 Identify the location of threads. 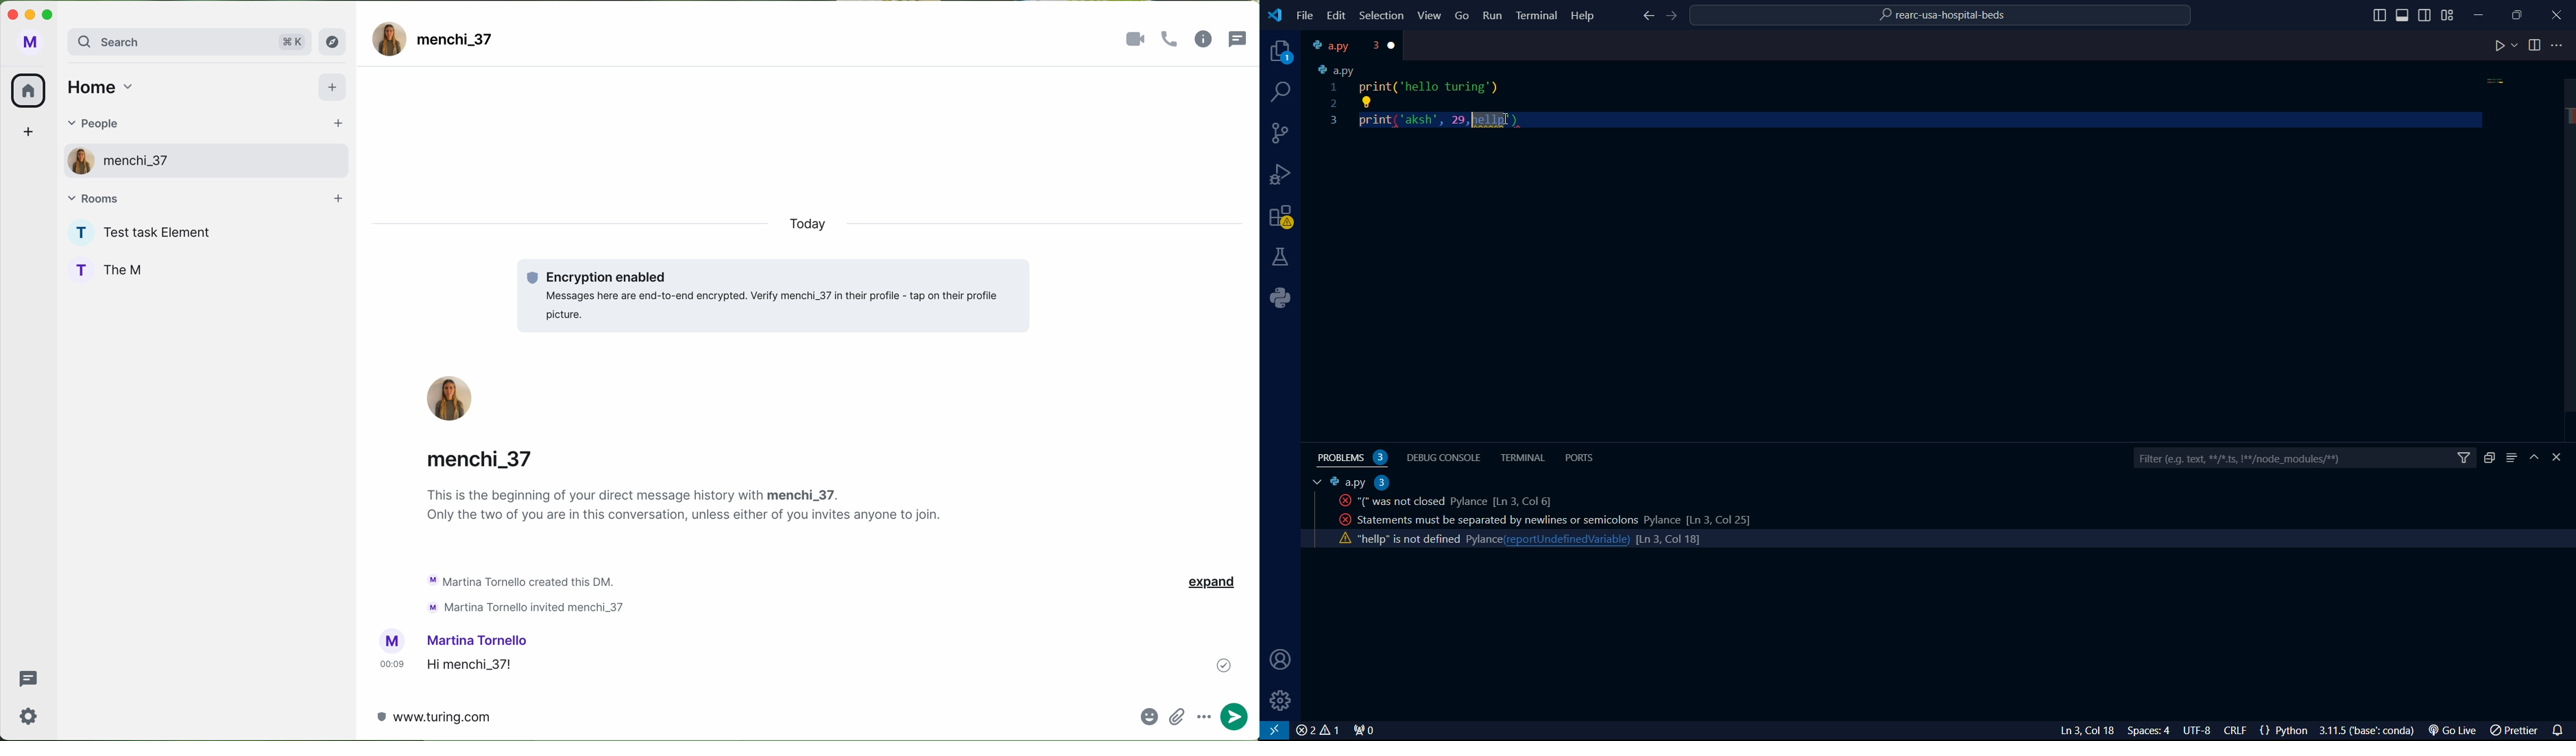
(26, 679).